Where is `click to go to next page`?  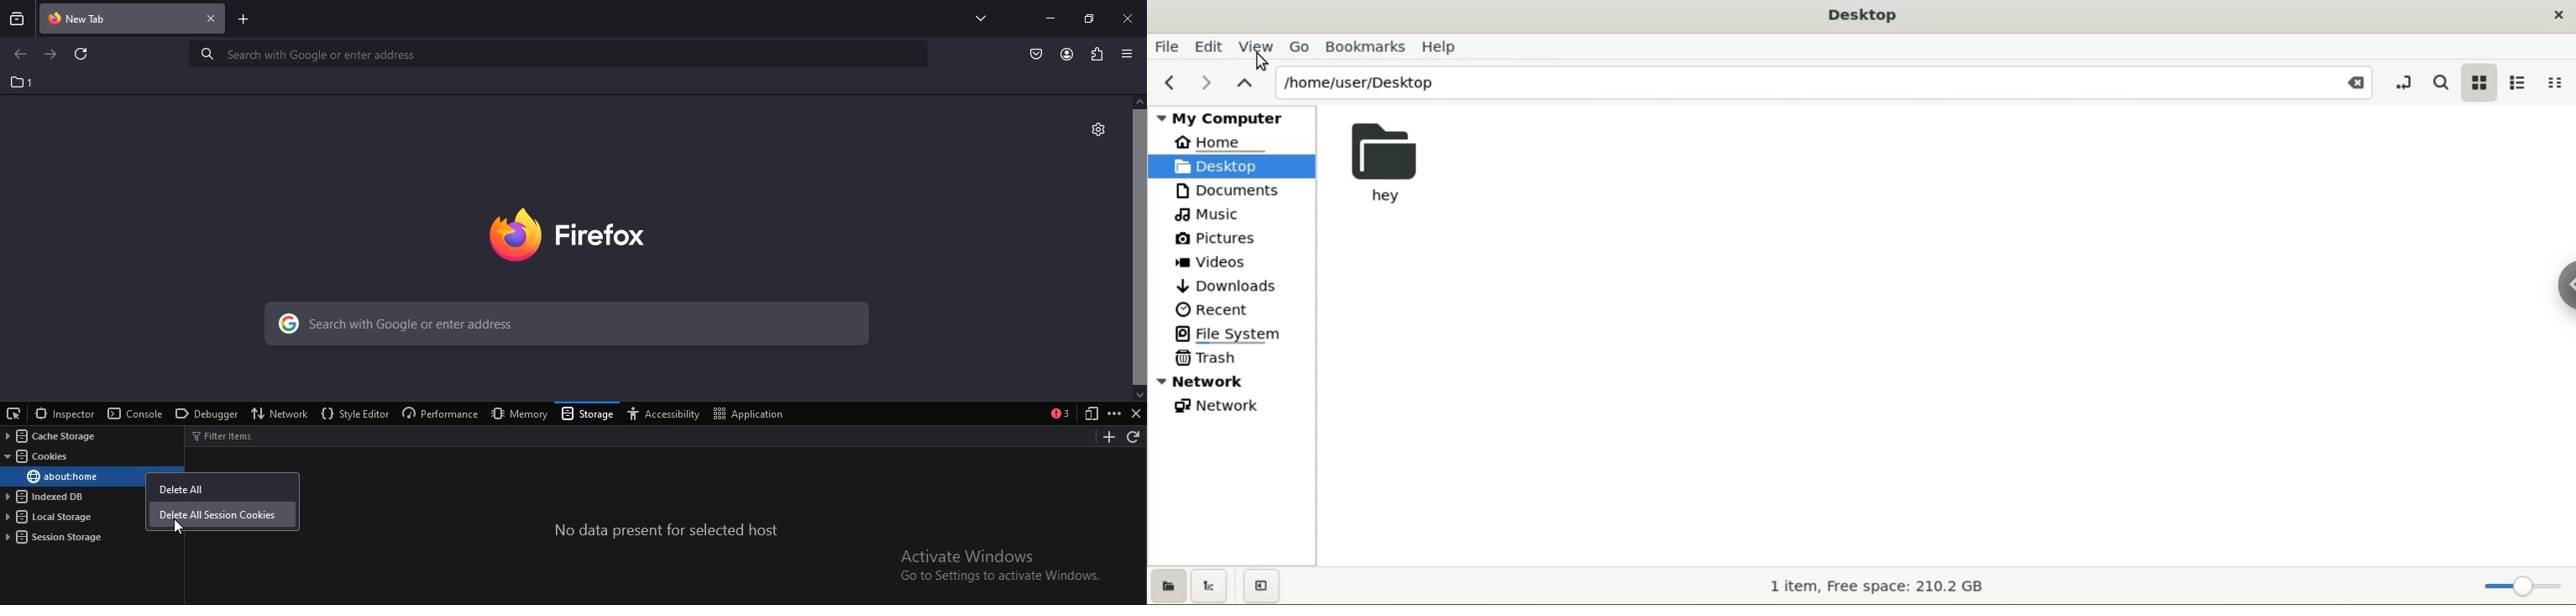 click to go to next page is located at coordinates (51, 53).